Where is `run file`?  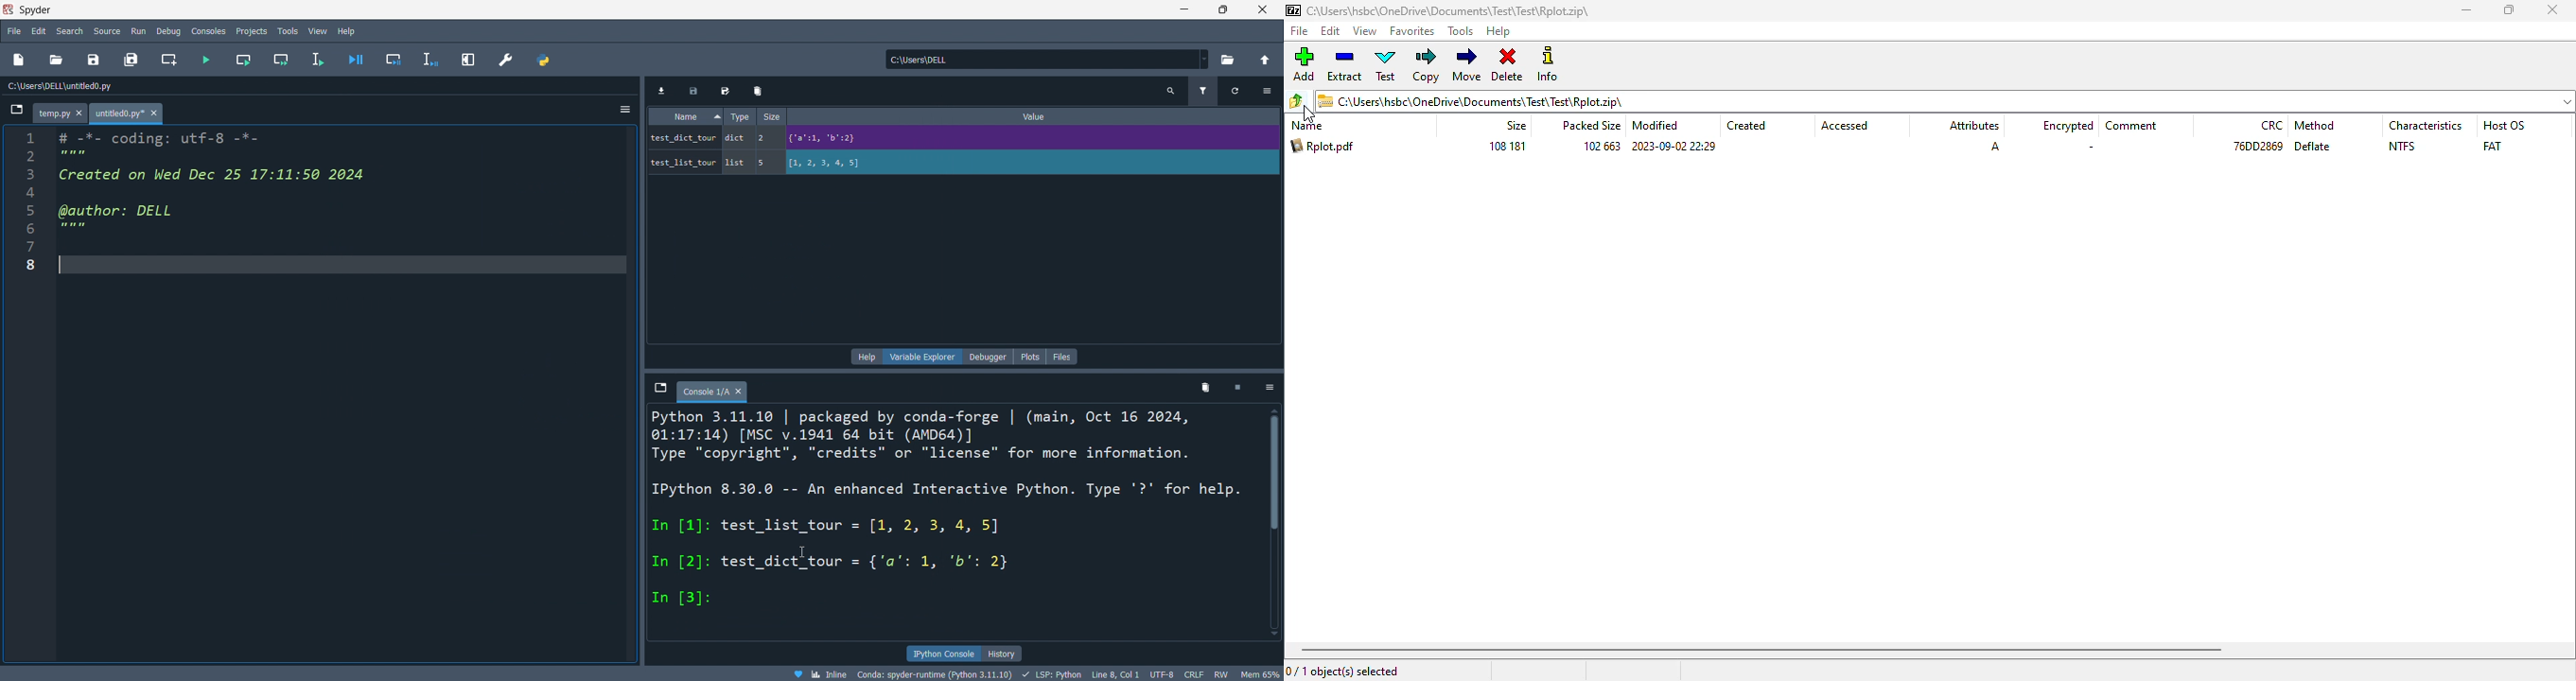 run file is located at coordinates (211, 60).